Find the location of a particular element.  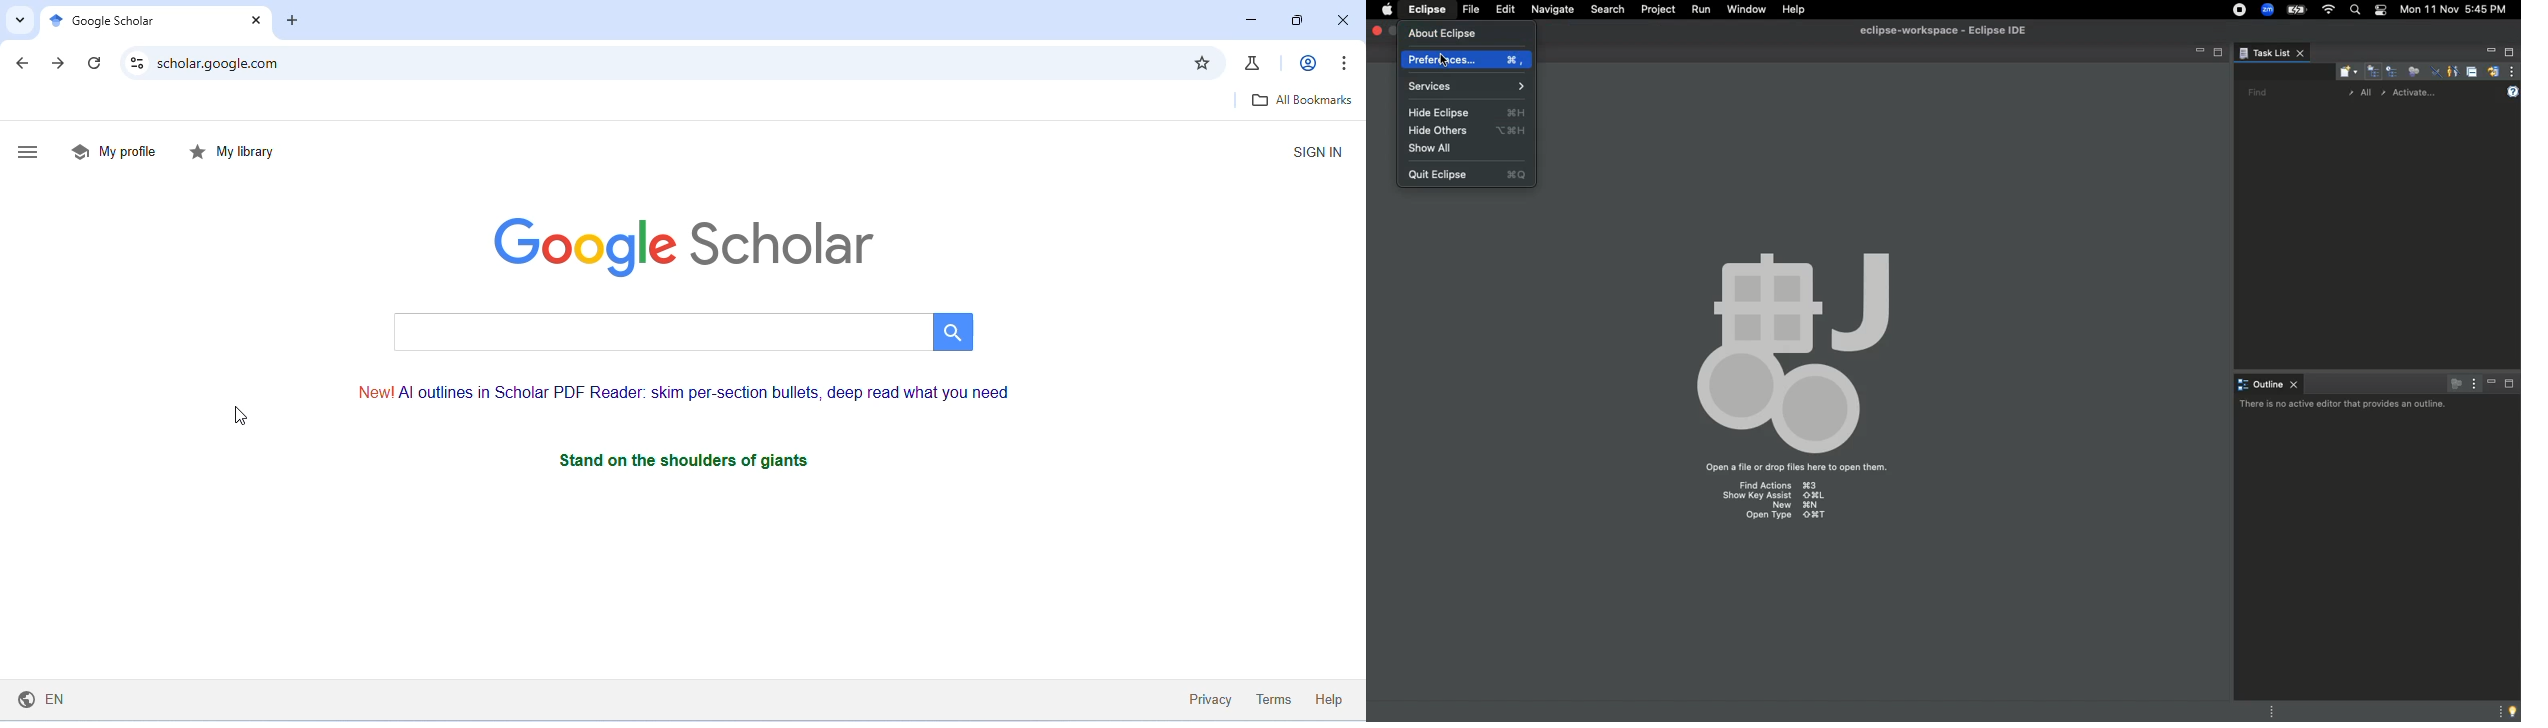

my profile is located at coordinates (117, 150).